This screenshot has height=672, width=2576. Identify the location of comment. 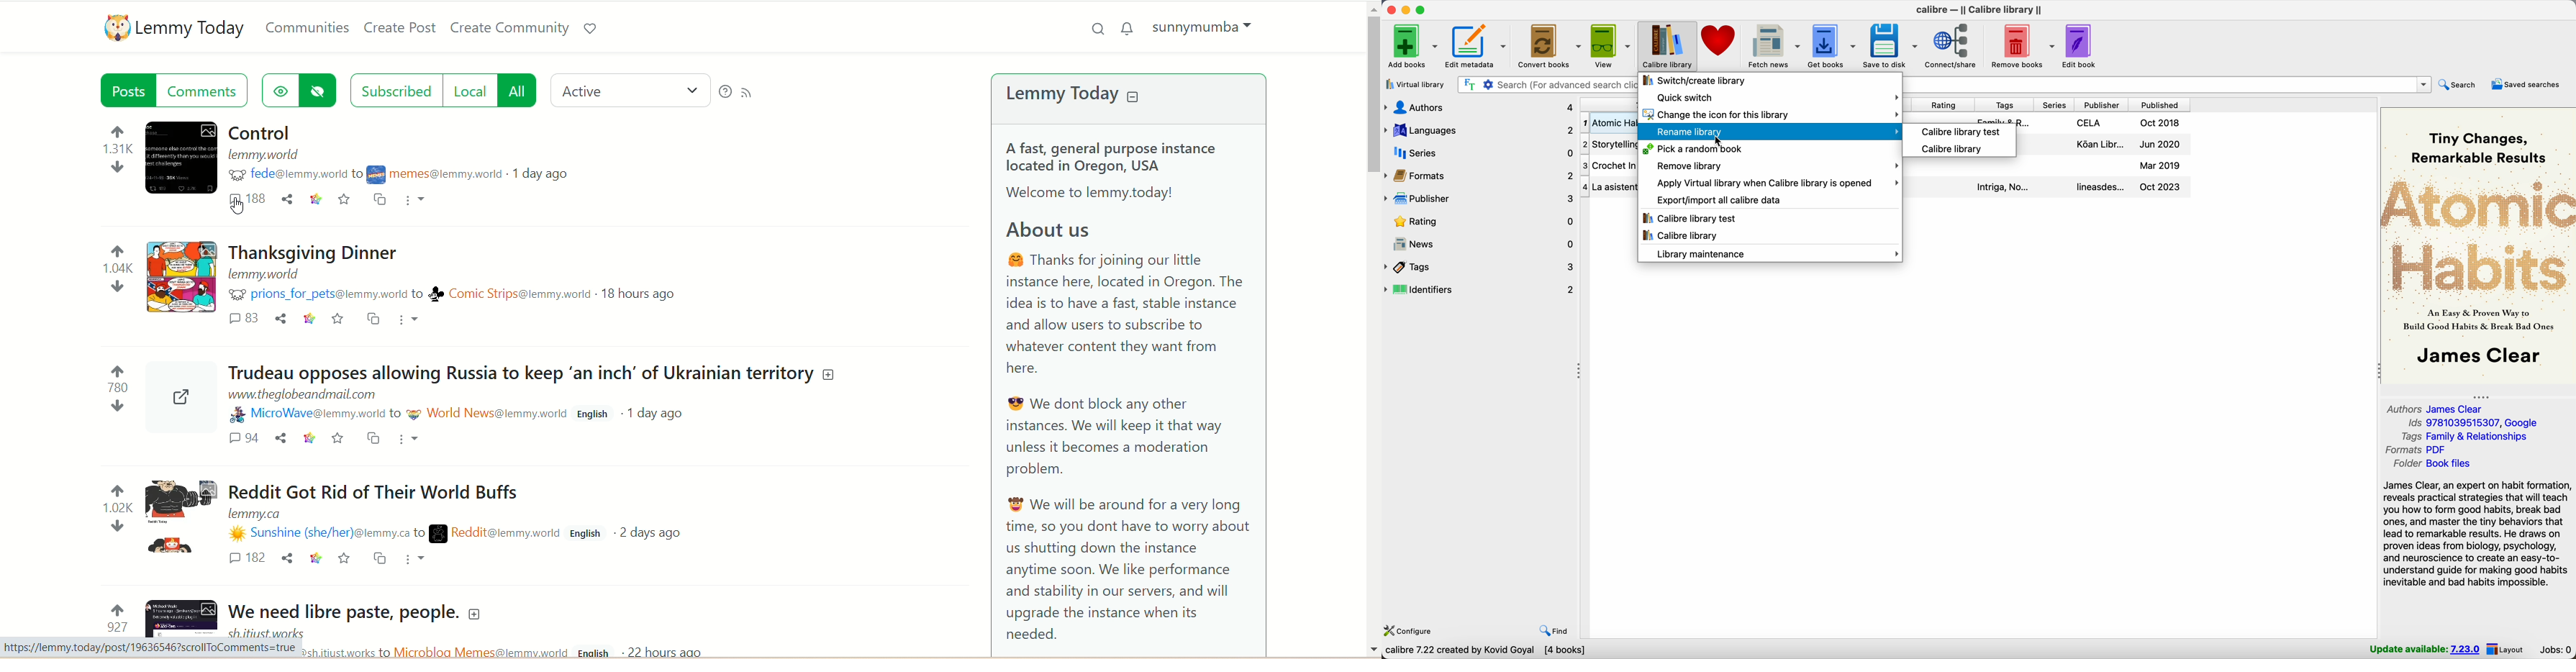
(205, 89).